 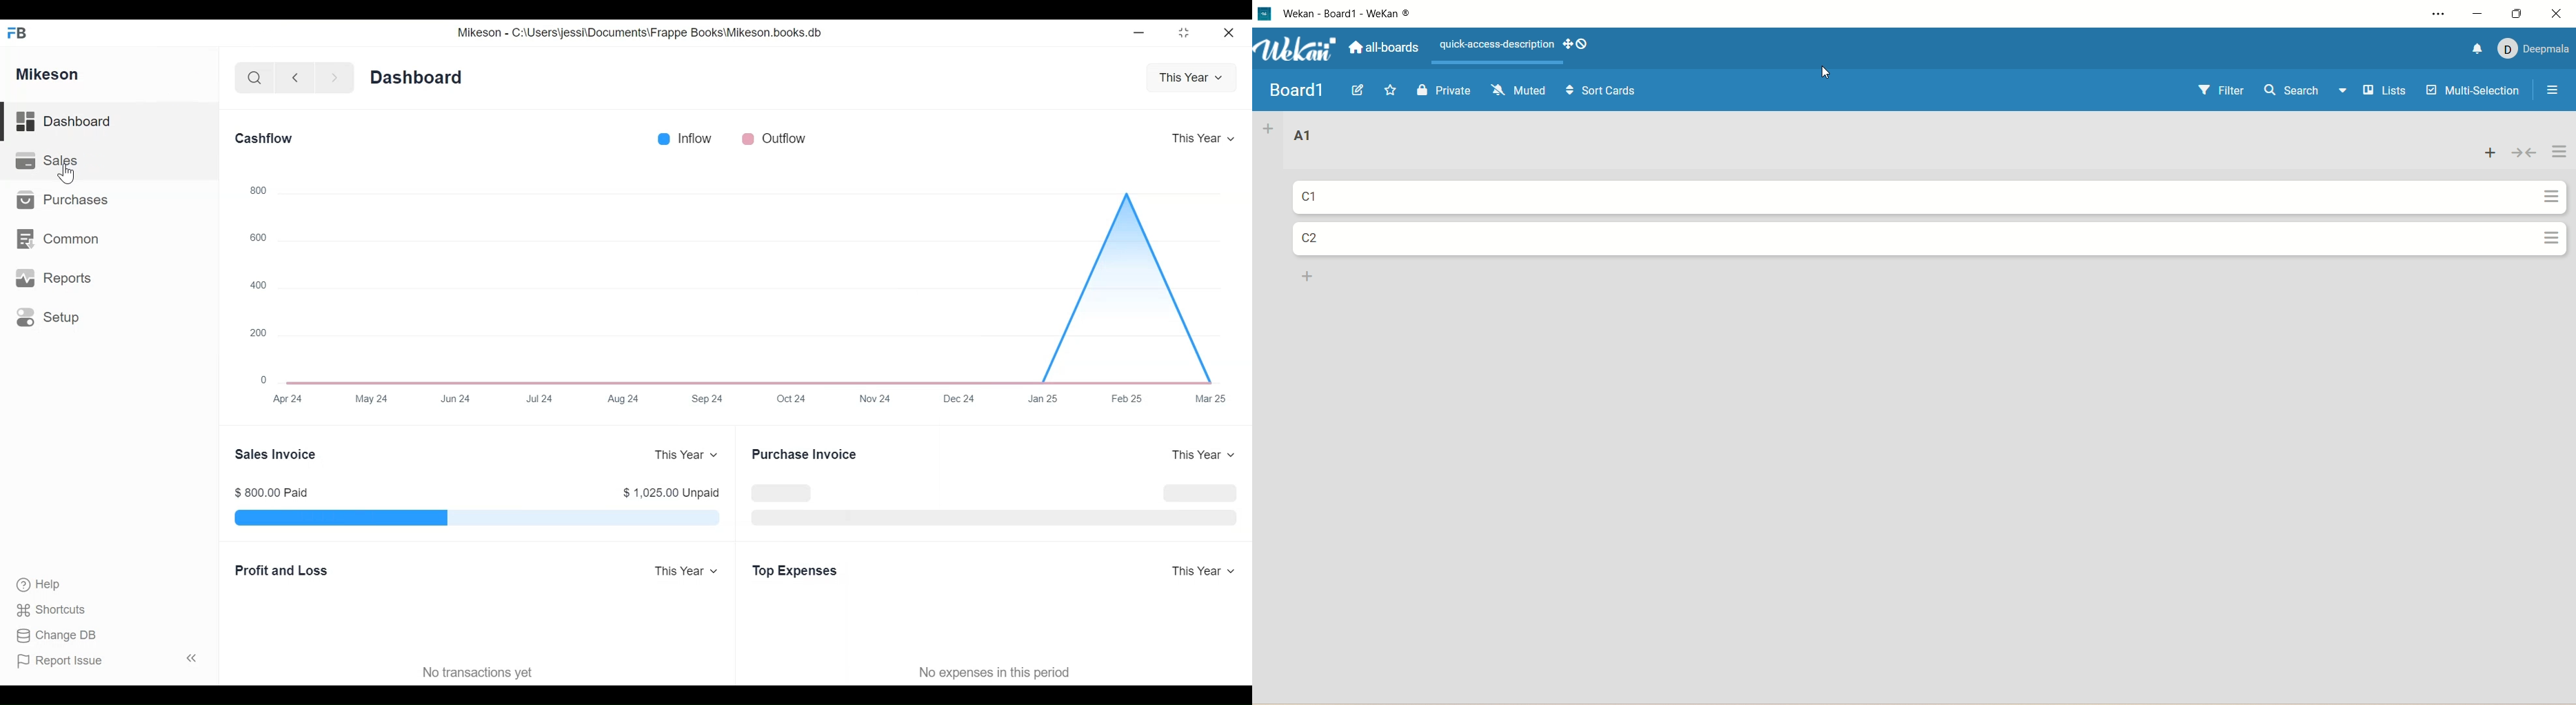 I want to click on FB, so click(x=21, y=31).